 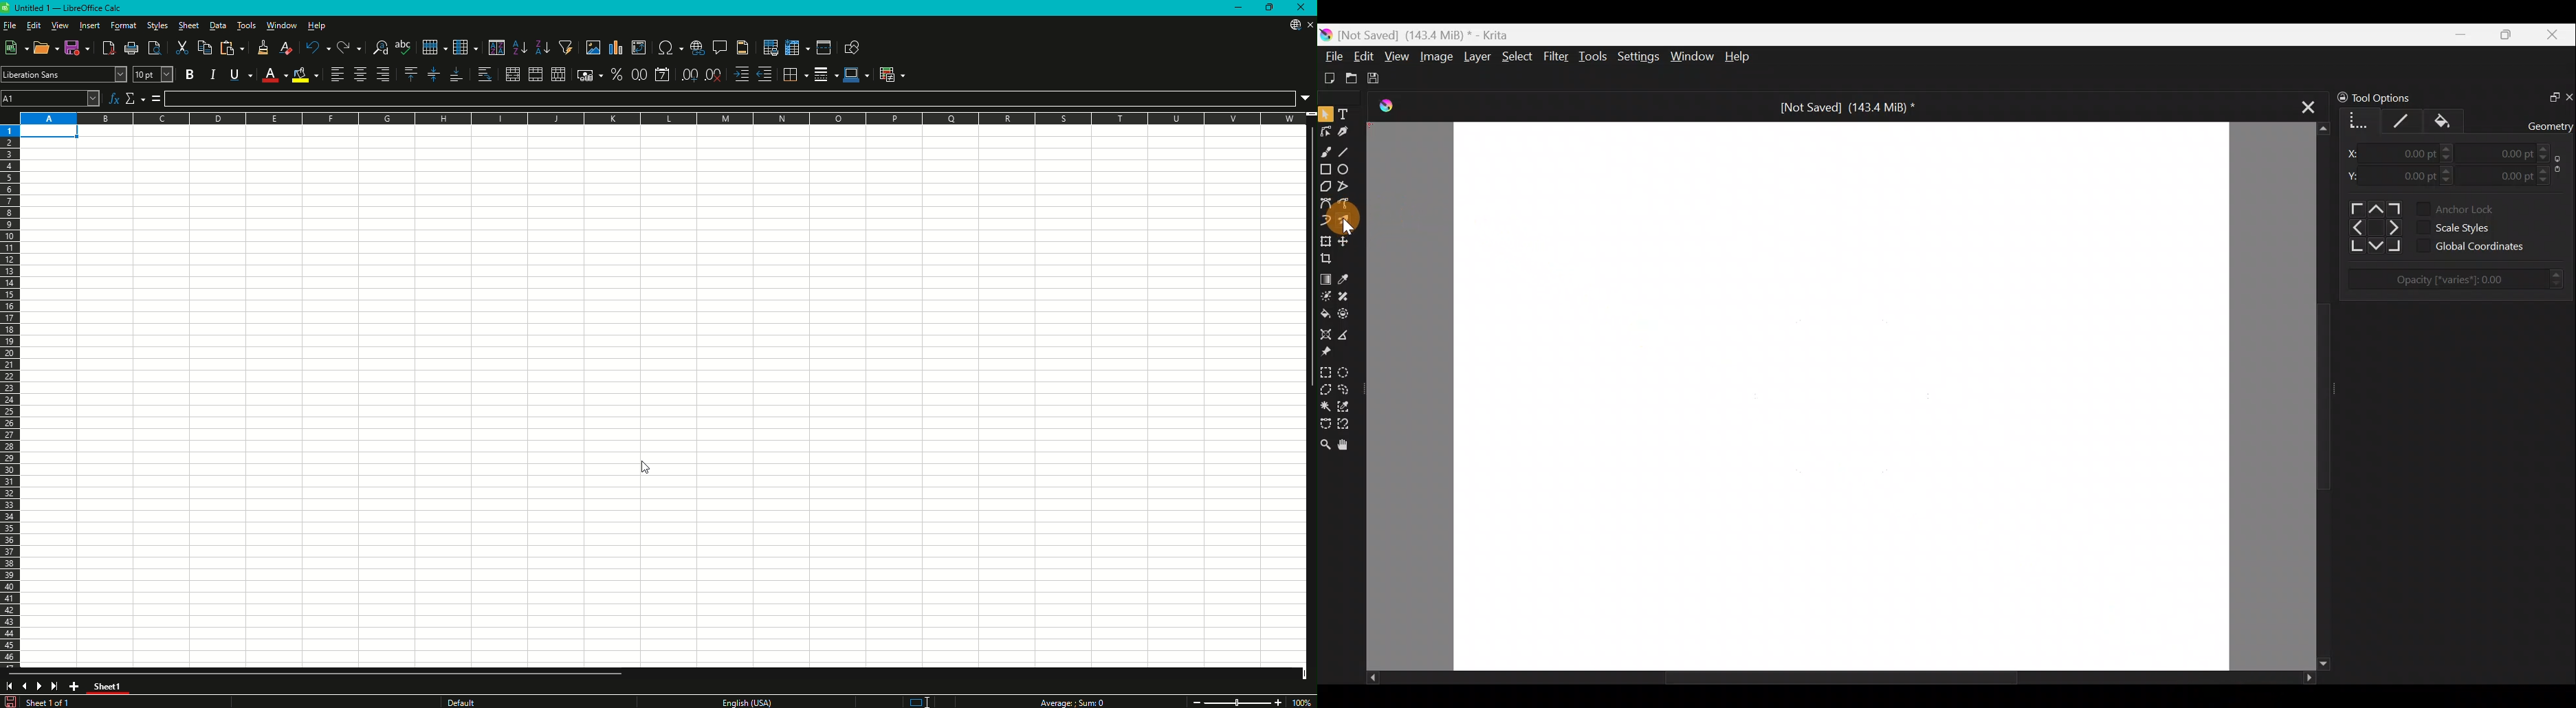 I want to click on Stroke, so click(x=2406, y=119).